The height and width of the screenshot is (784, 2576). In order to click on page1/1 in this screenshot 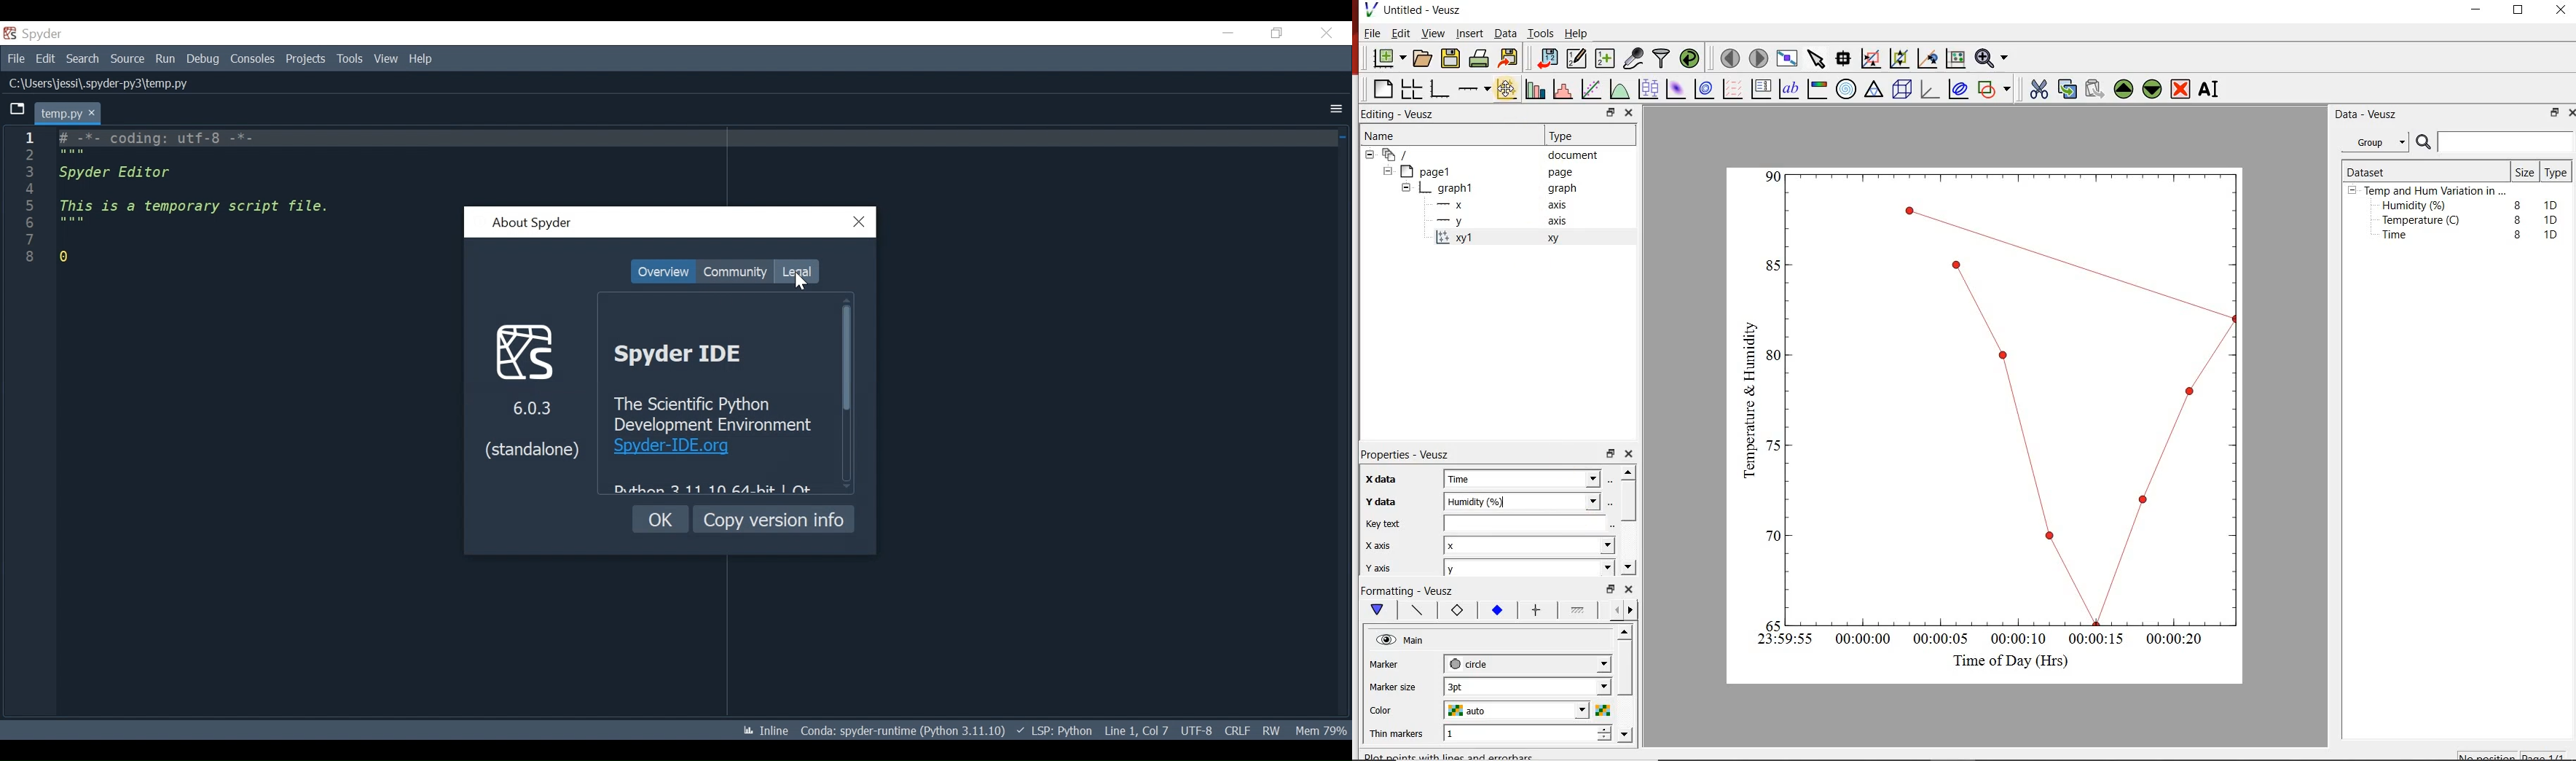, I will do `click(2548, 754)`.